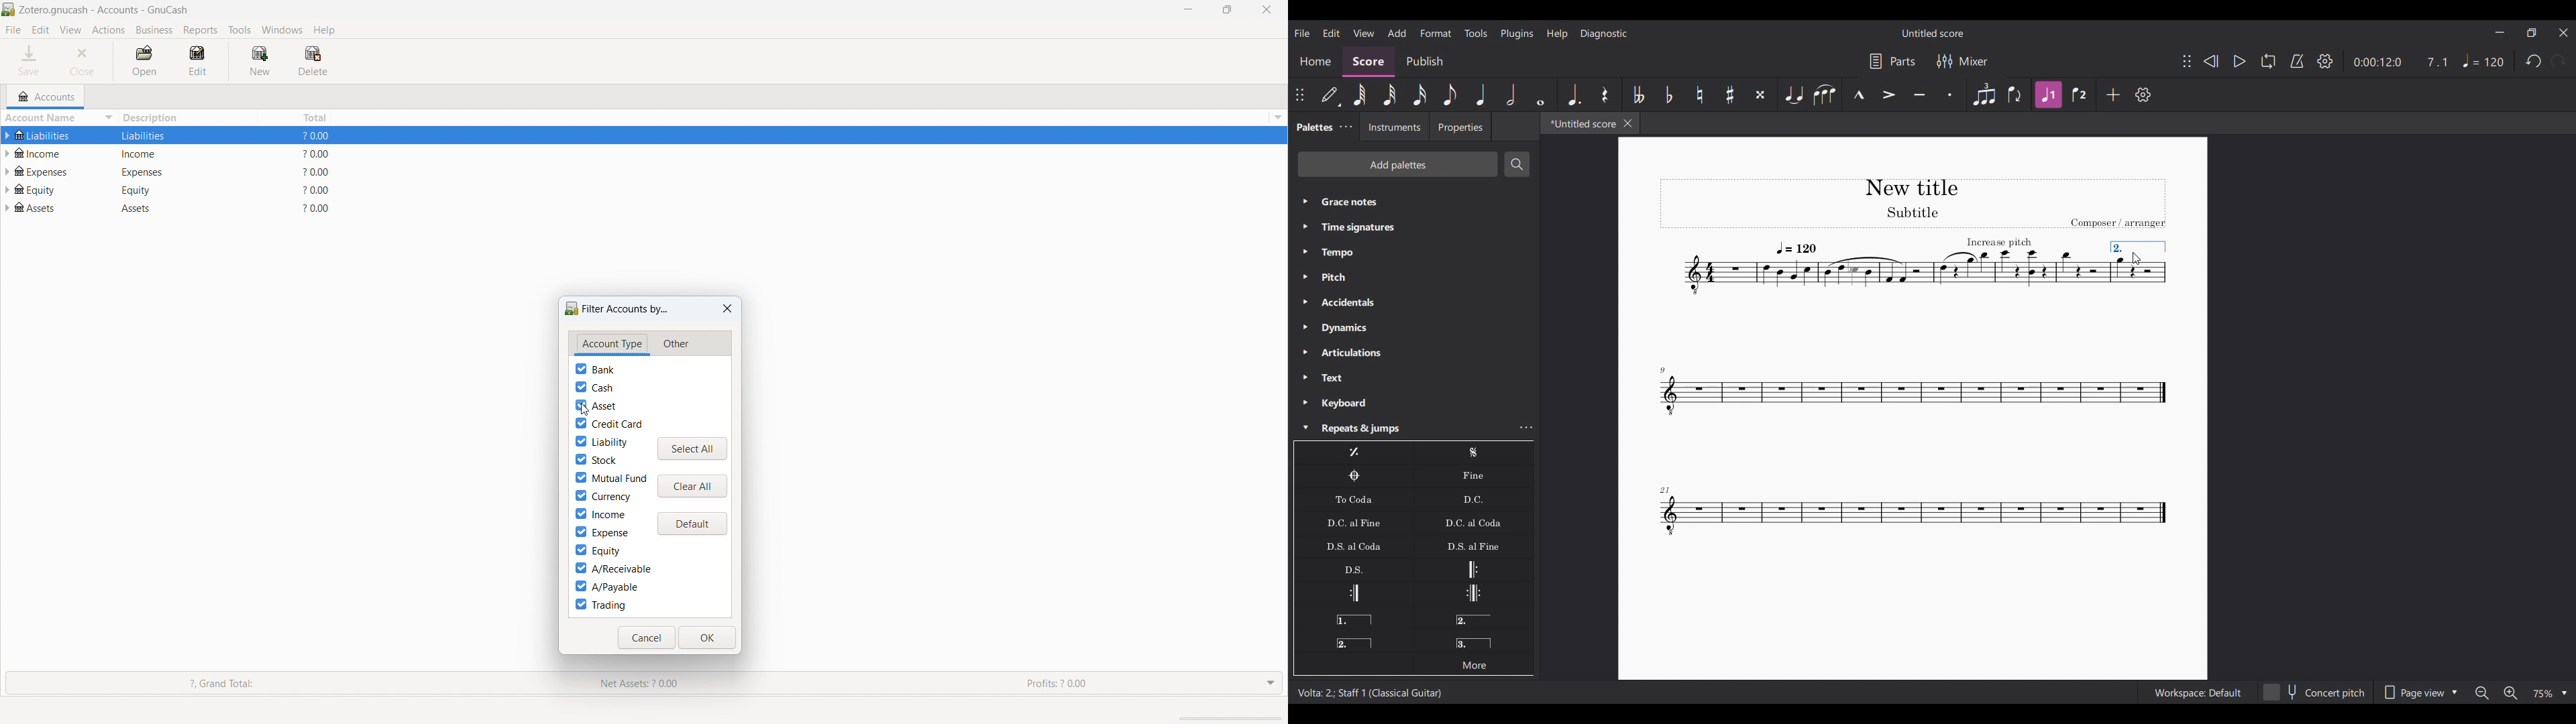 The height and width of the screenshot is (728, 2576). Describe the element at coordinates (154, 171) in the screenshot. I see `expenses` at that location.